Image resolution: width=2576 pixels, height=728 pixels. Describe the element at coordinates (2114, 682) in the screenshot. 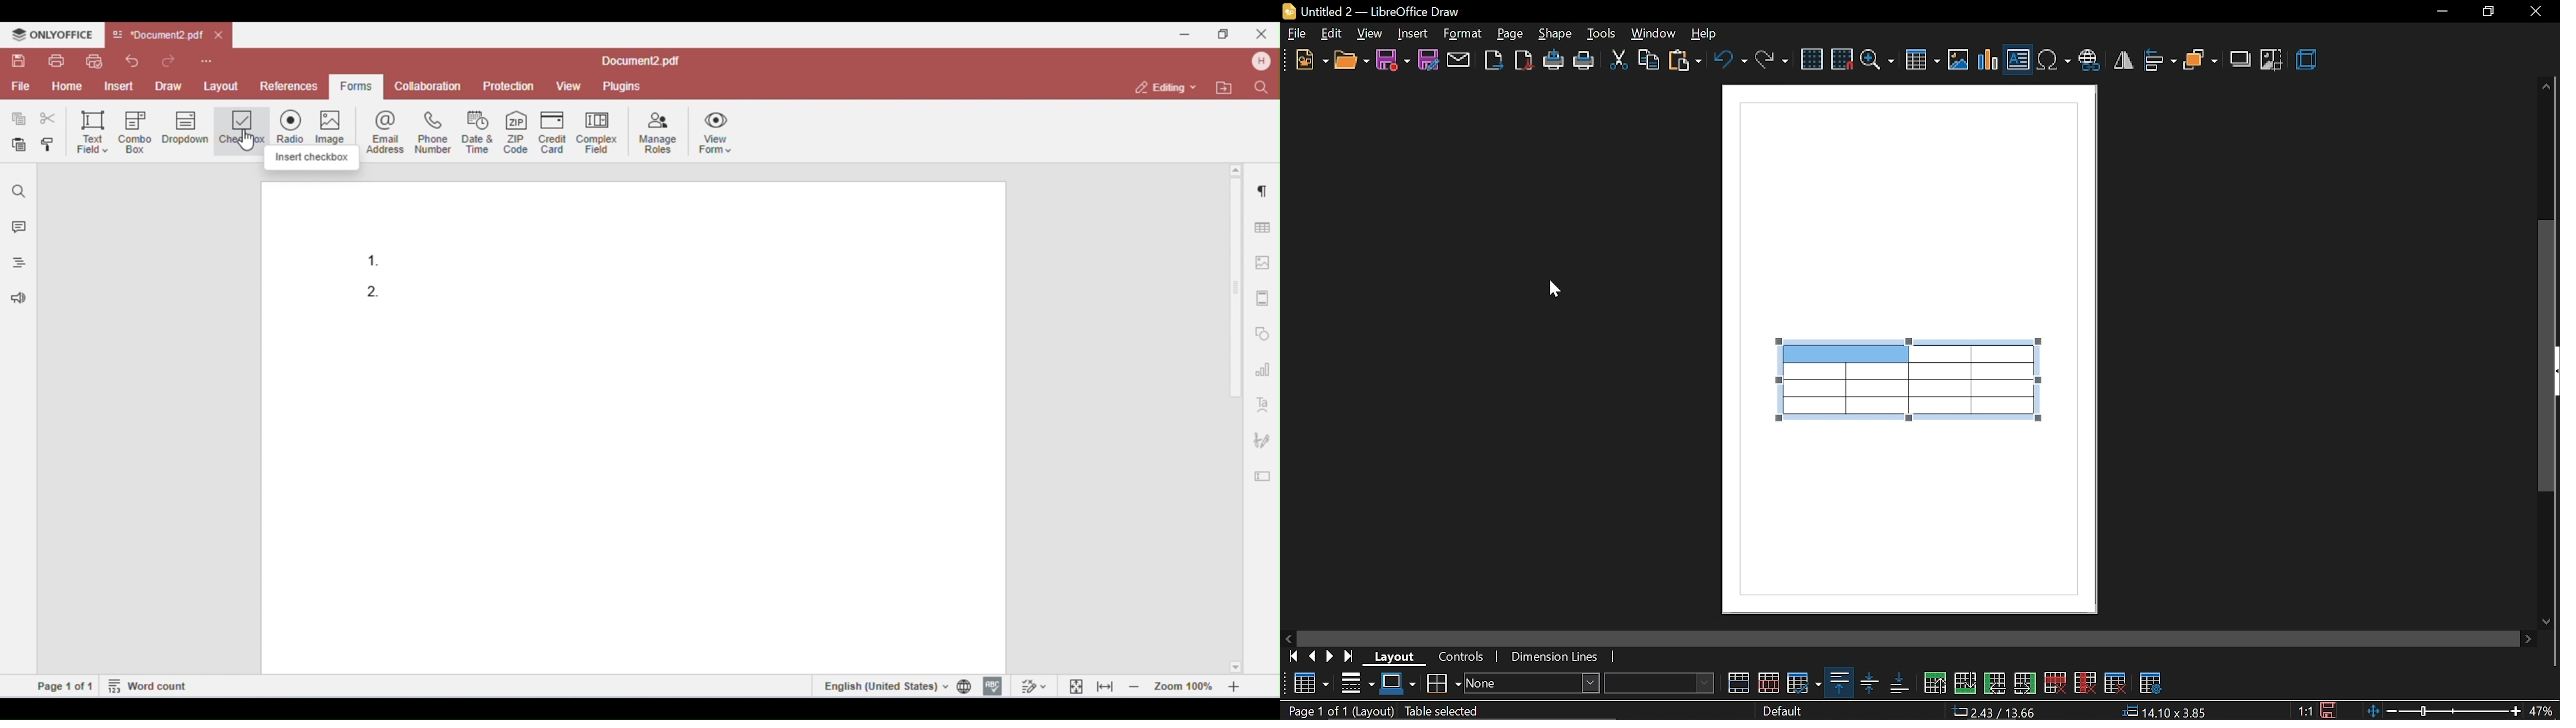

I see `delete table` at that location.